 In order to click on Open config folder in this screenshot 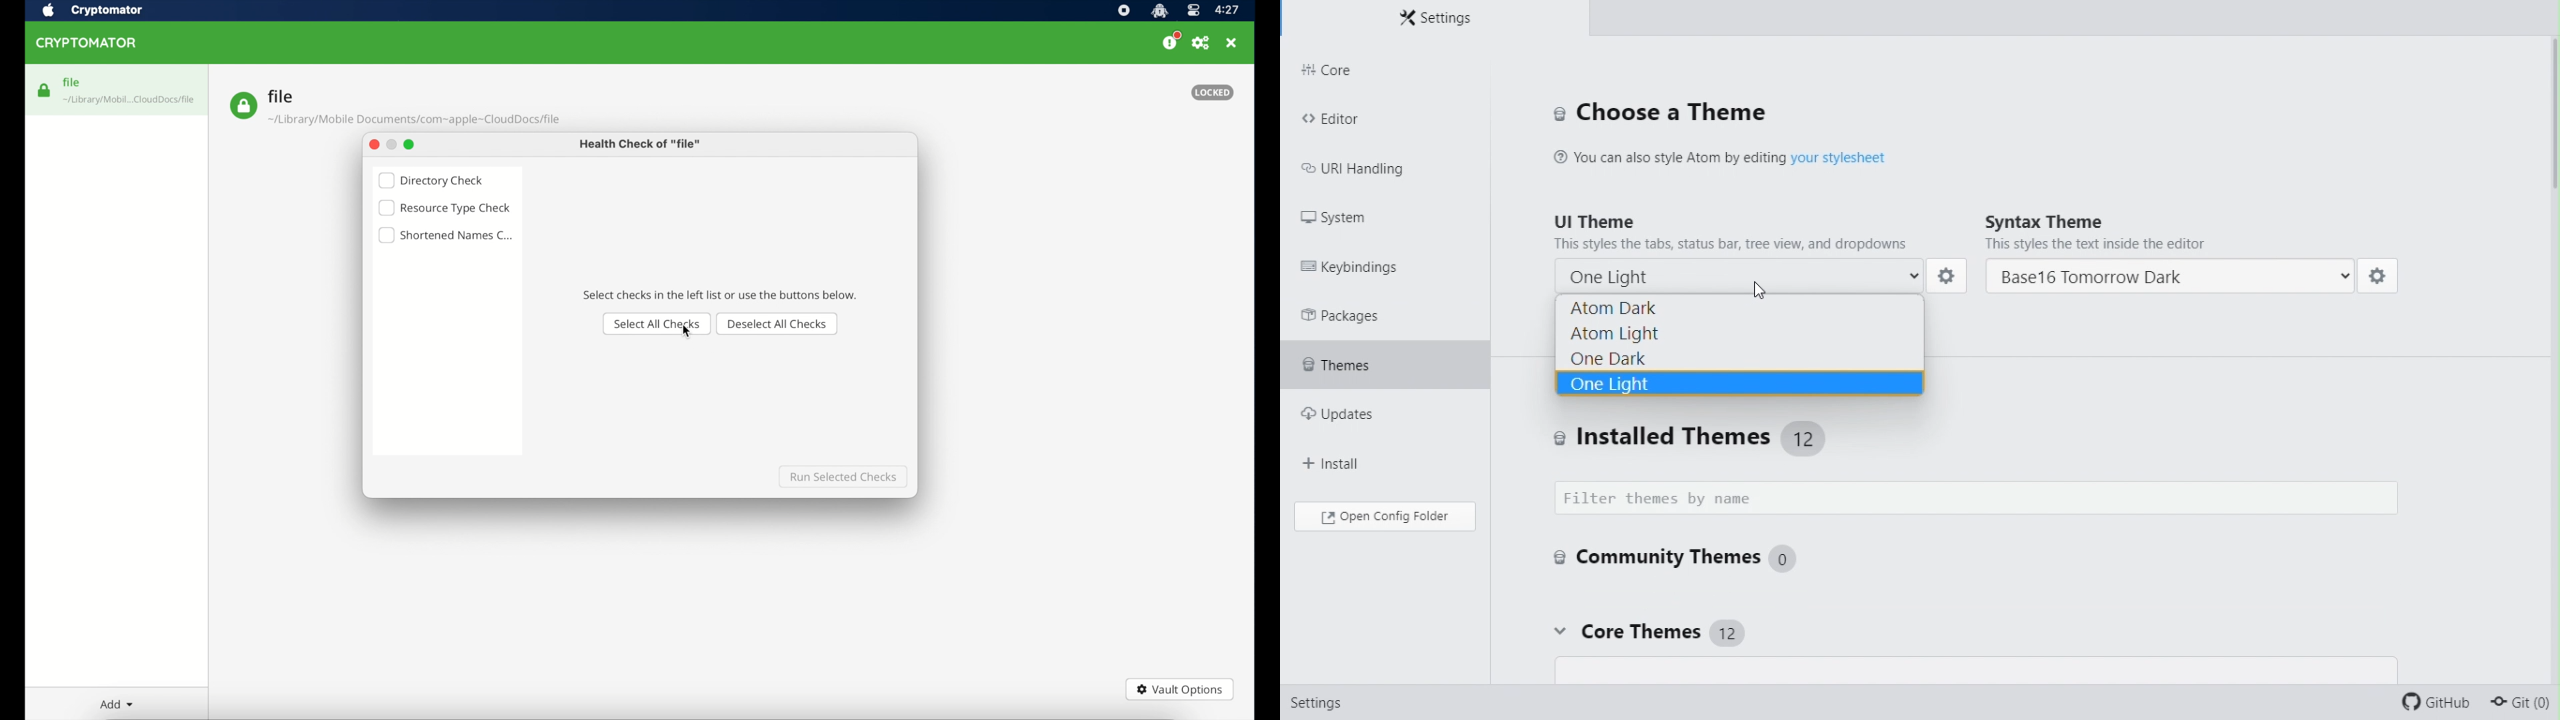, I will do `click(1383, 516)`.